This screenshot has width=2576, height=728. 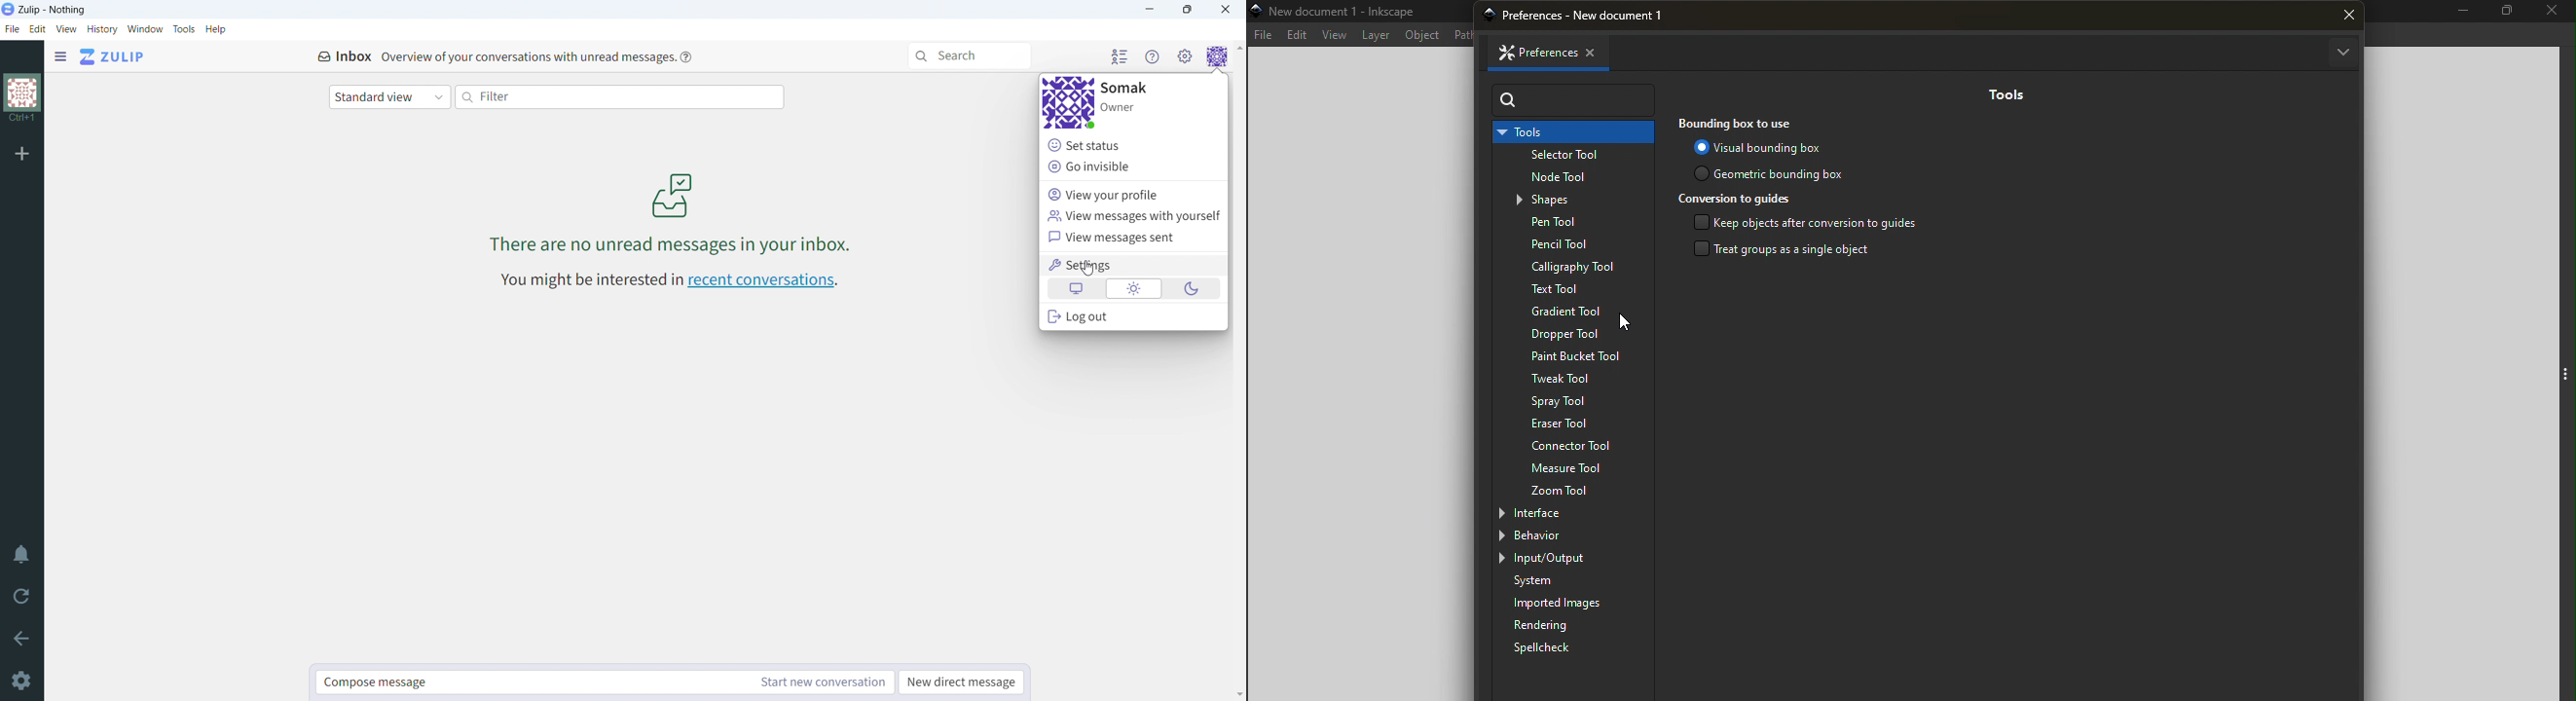 What do you see at coordinates (763, 282) in the screenshot?
I see `recent conversations` at bounding box center [763, 282].